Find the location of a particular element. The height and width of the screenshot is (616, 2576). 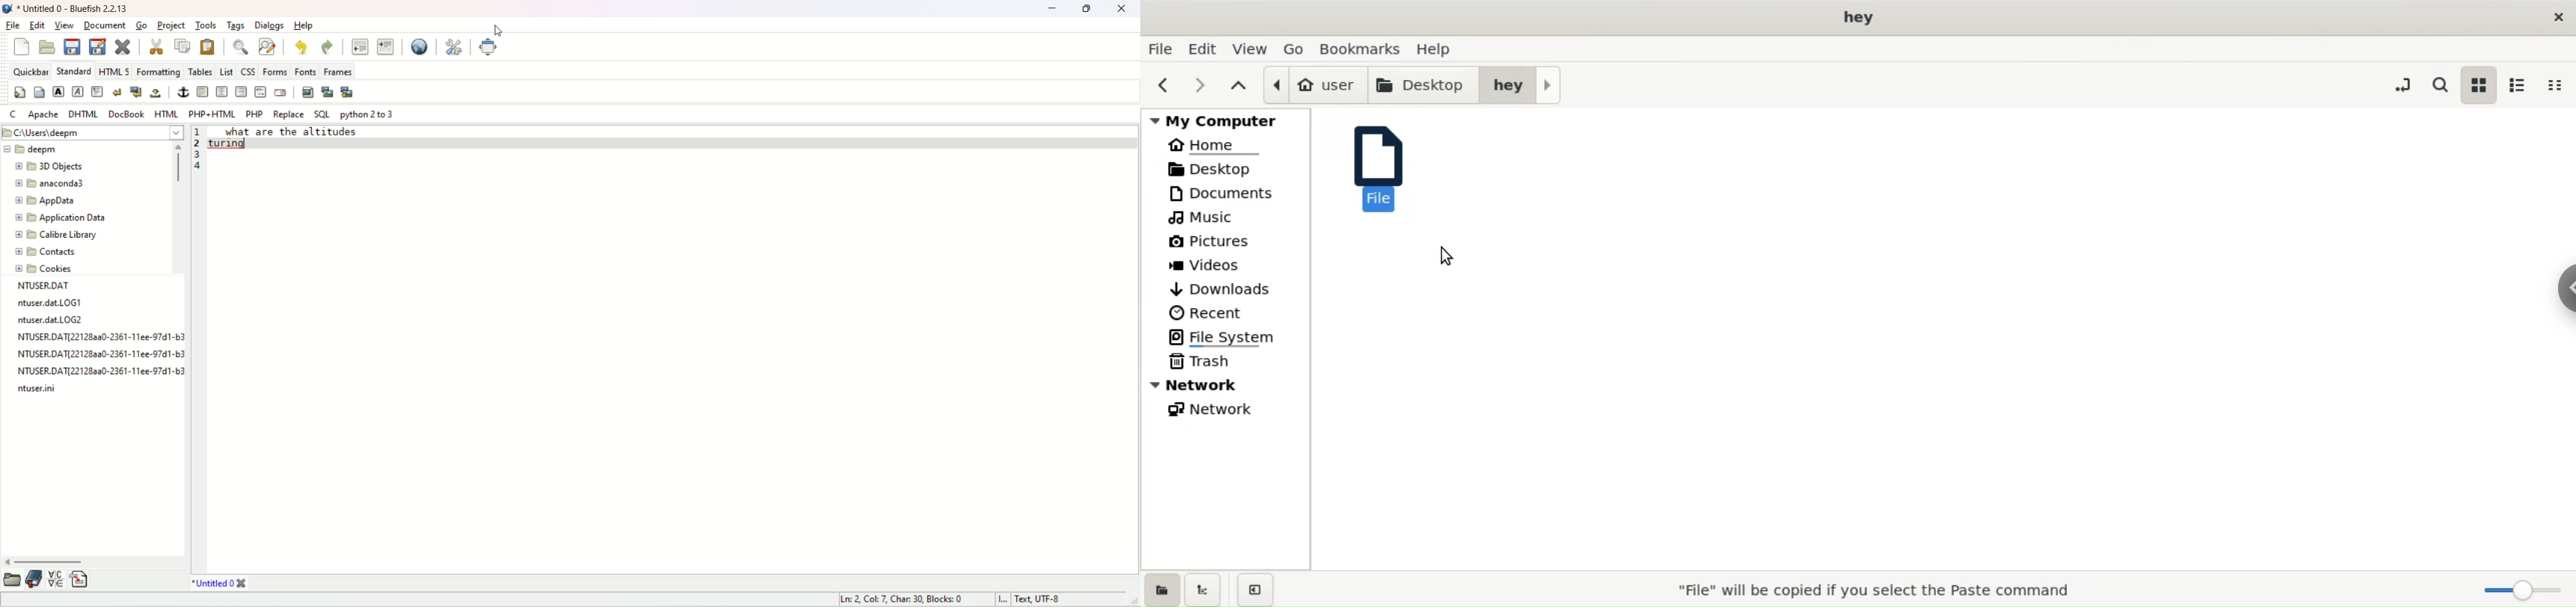

non-breaking space is located at coordinates (154, 93).